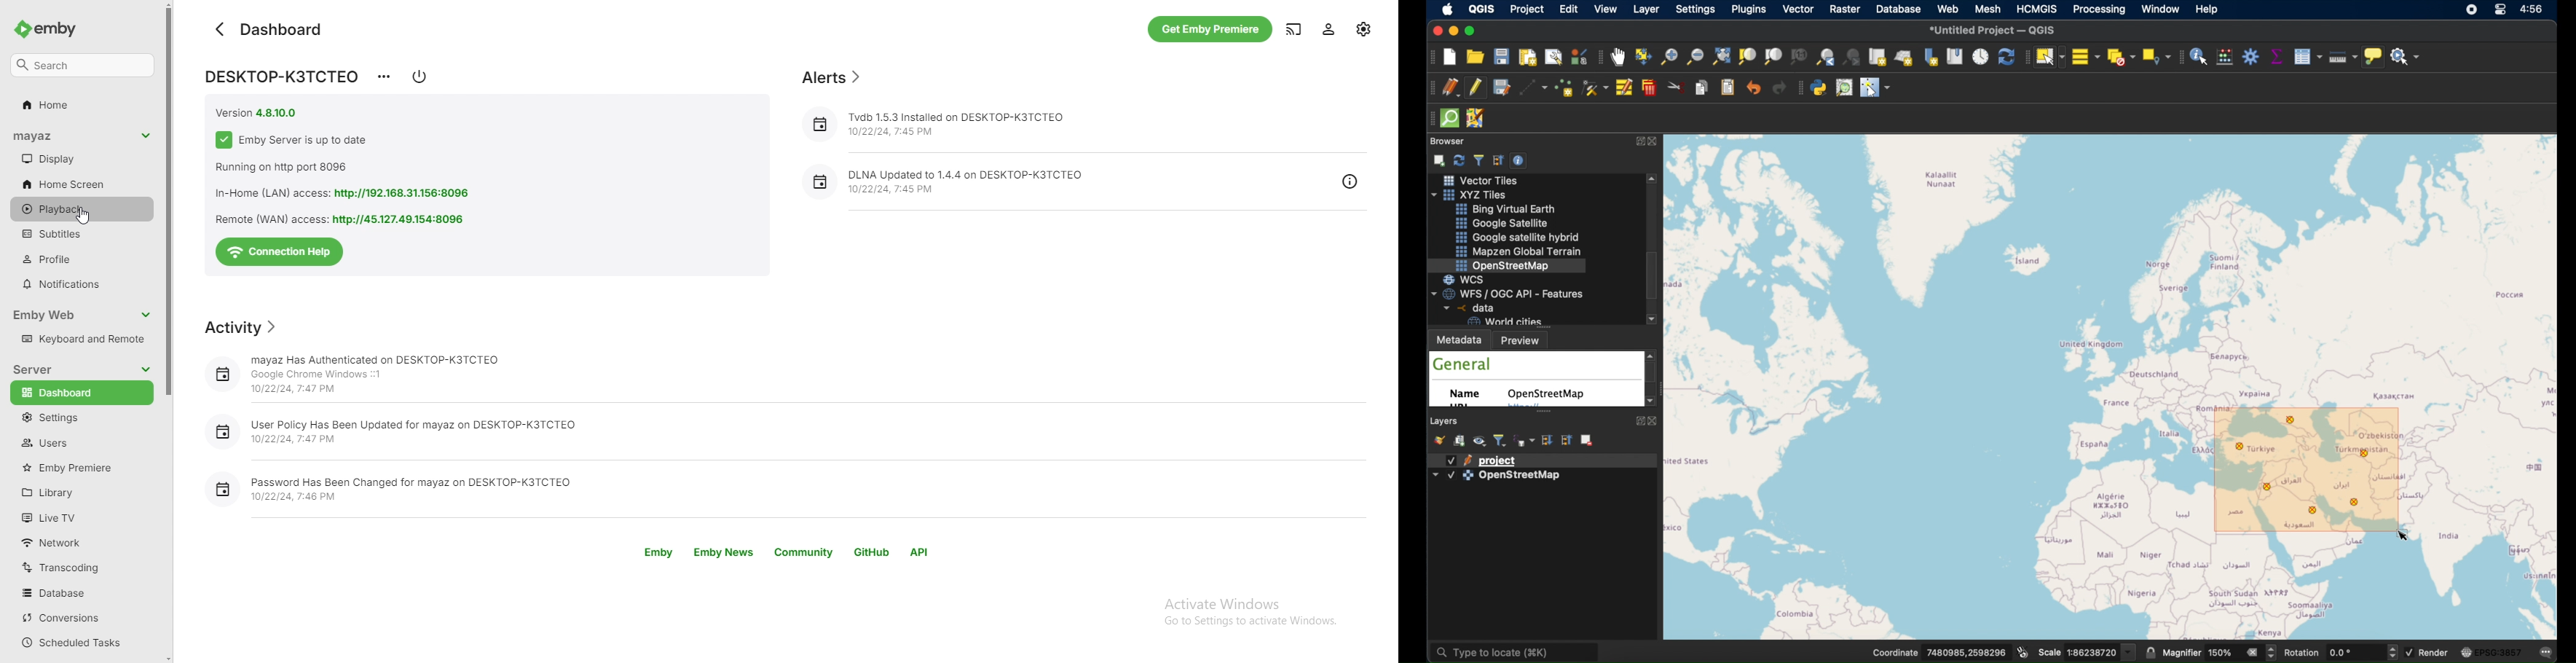 Image resolution: width=2576 pixels, height=672 pixels. I want to click on new print layout, so click(1527, 57).